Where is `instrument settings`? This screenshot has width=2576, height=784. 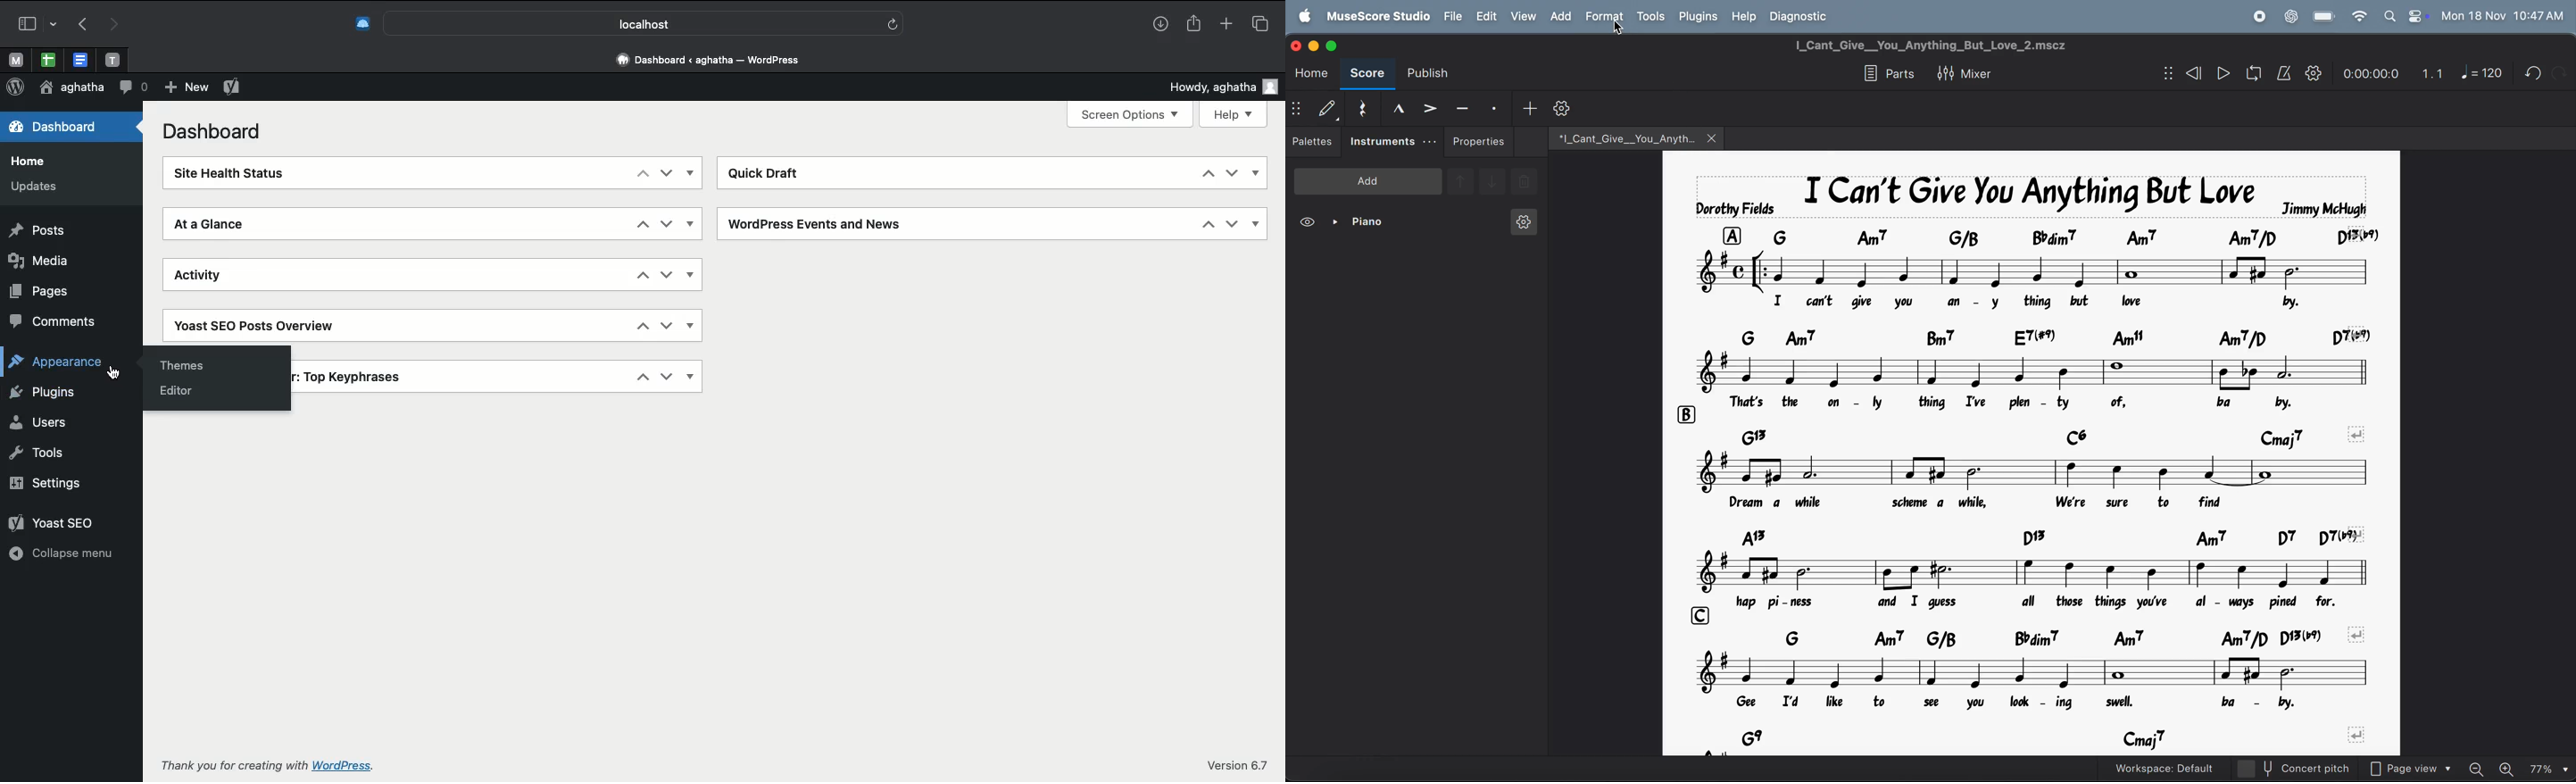 instrument settings is located at coordinates (1522, 225).